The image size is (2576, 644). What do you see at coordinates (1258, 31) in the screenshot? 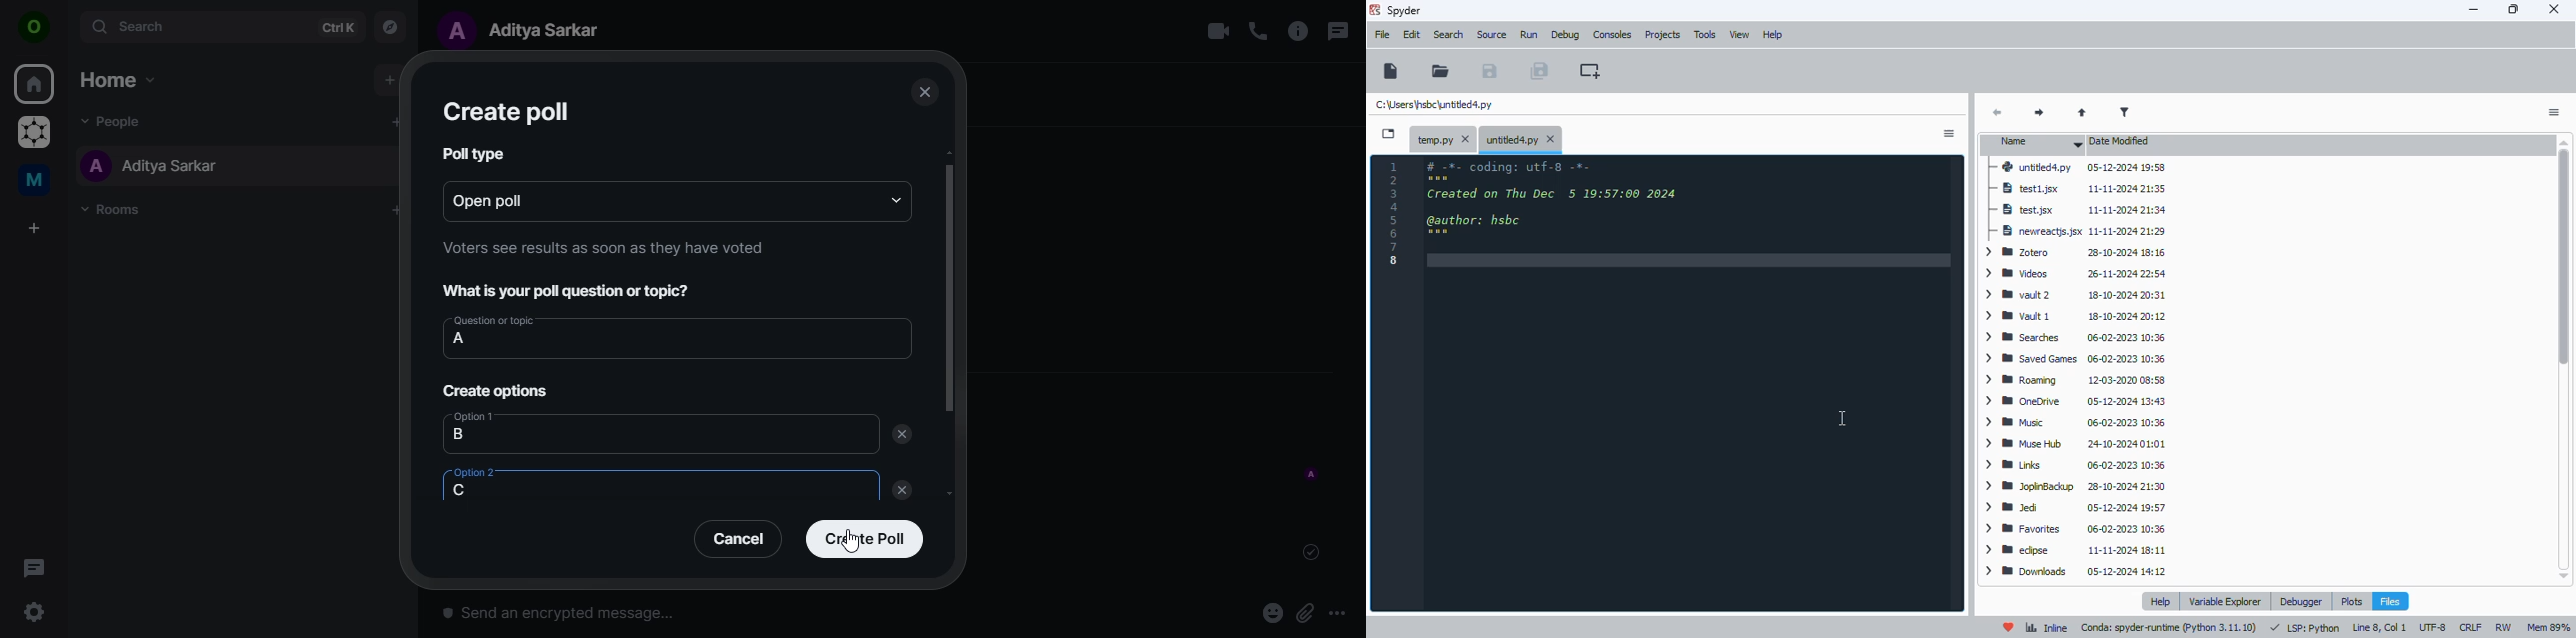
I see `voice call` at bounding box center [1258, 31].